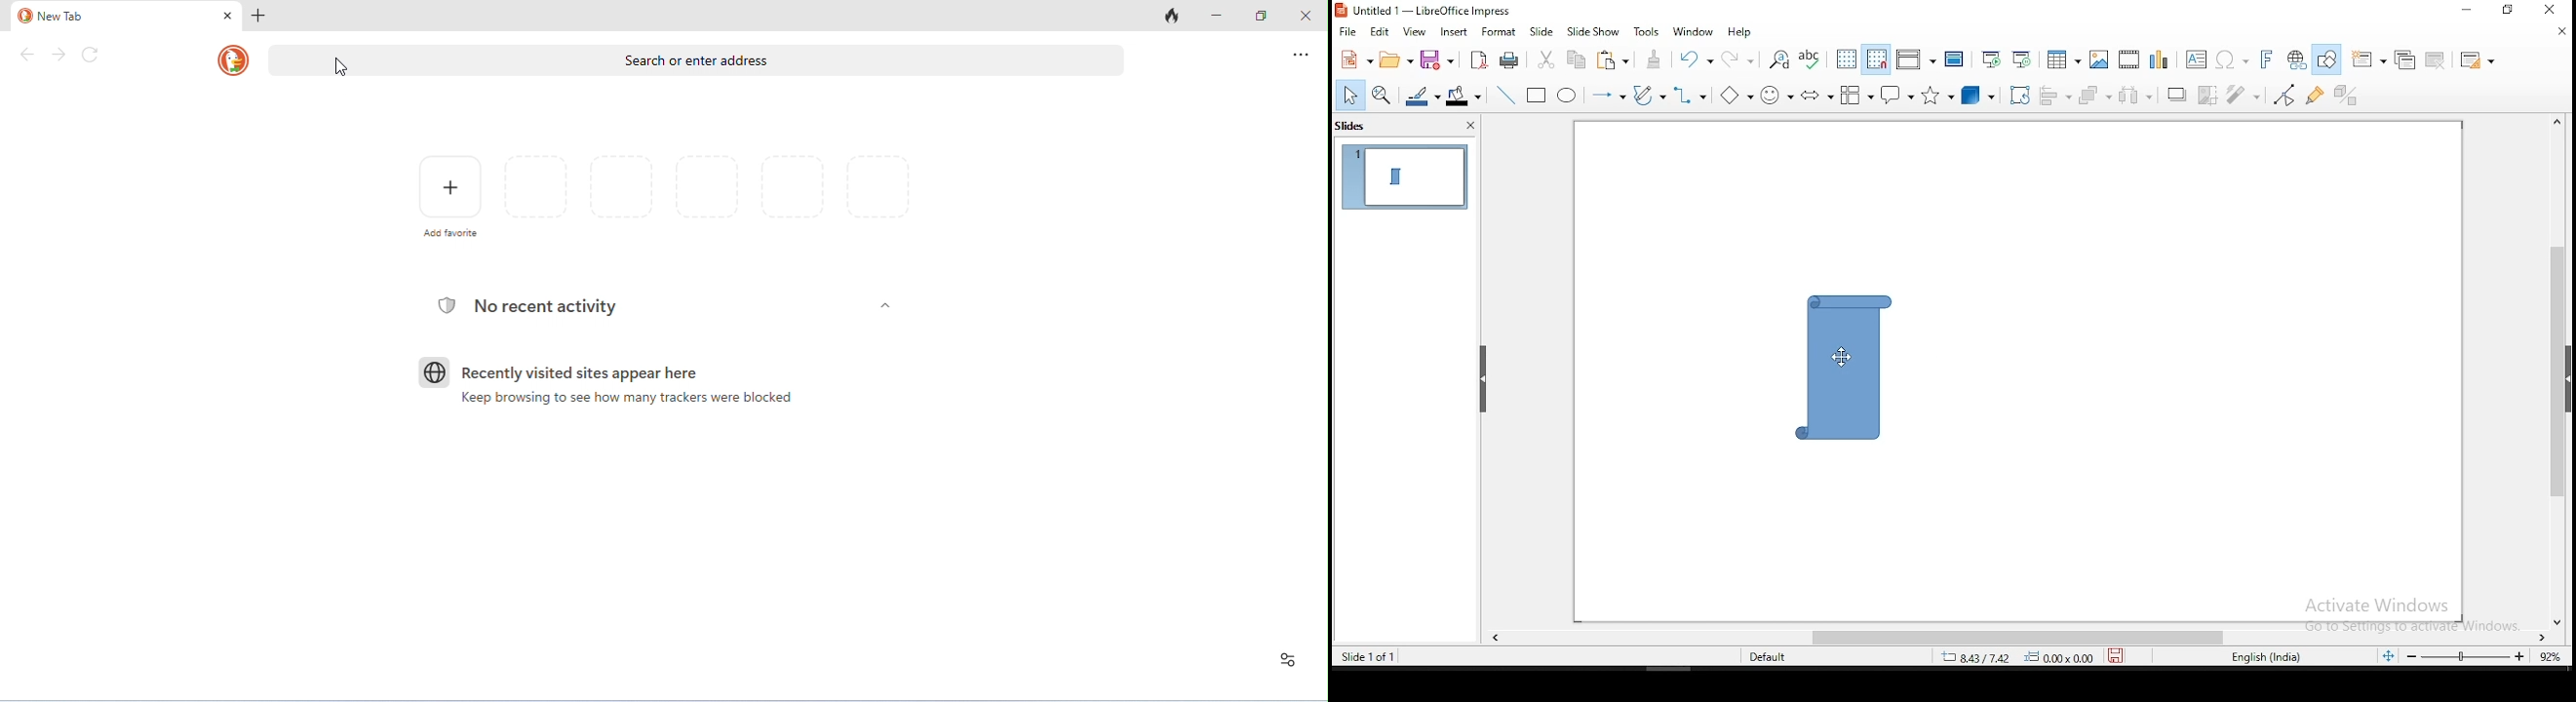 The height and width of the screenshot is (728, 2576). Describe the element at coordinates (1616, 60) in the screenshot. I see `paste` at that location.